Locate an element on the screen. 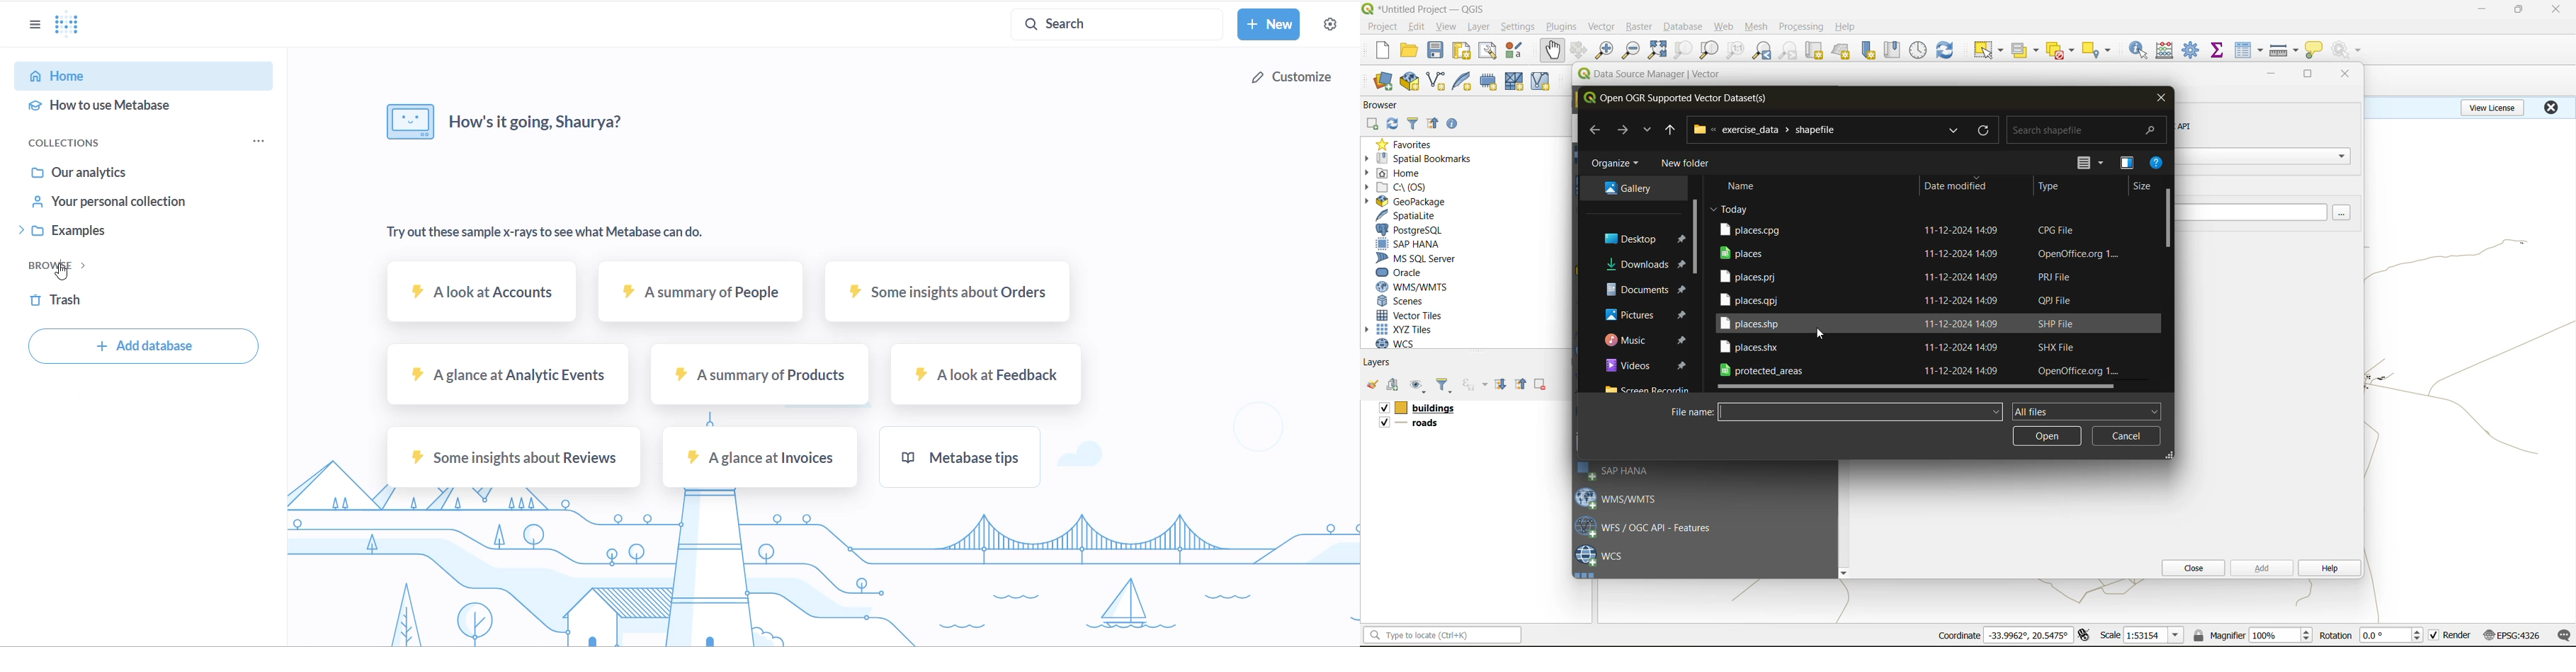 The image size is (2576, 672). add is located at coordinates (2260, 567).